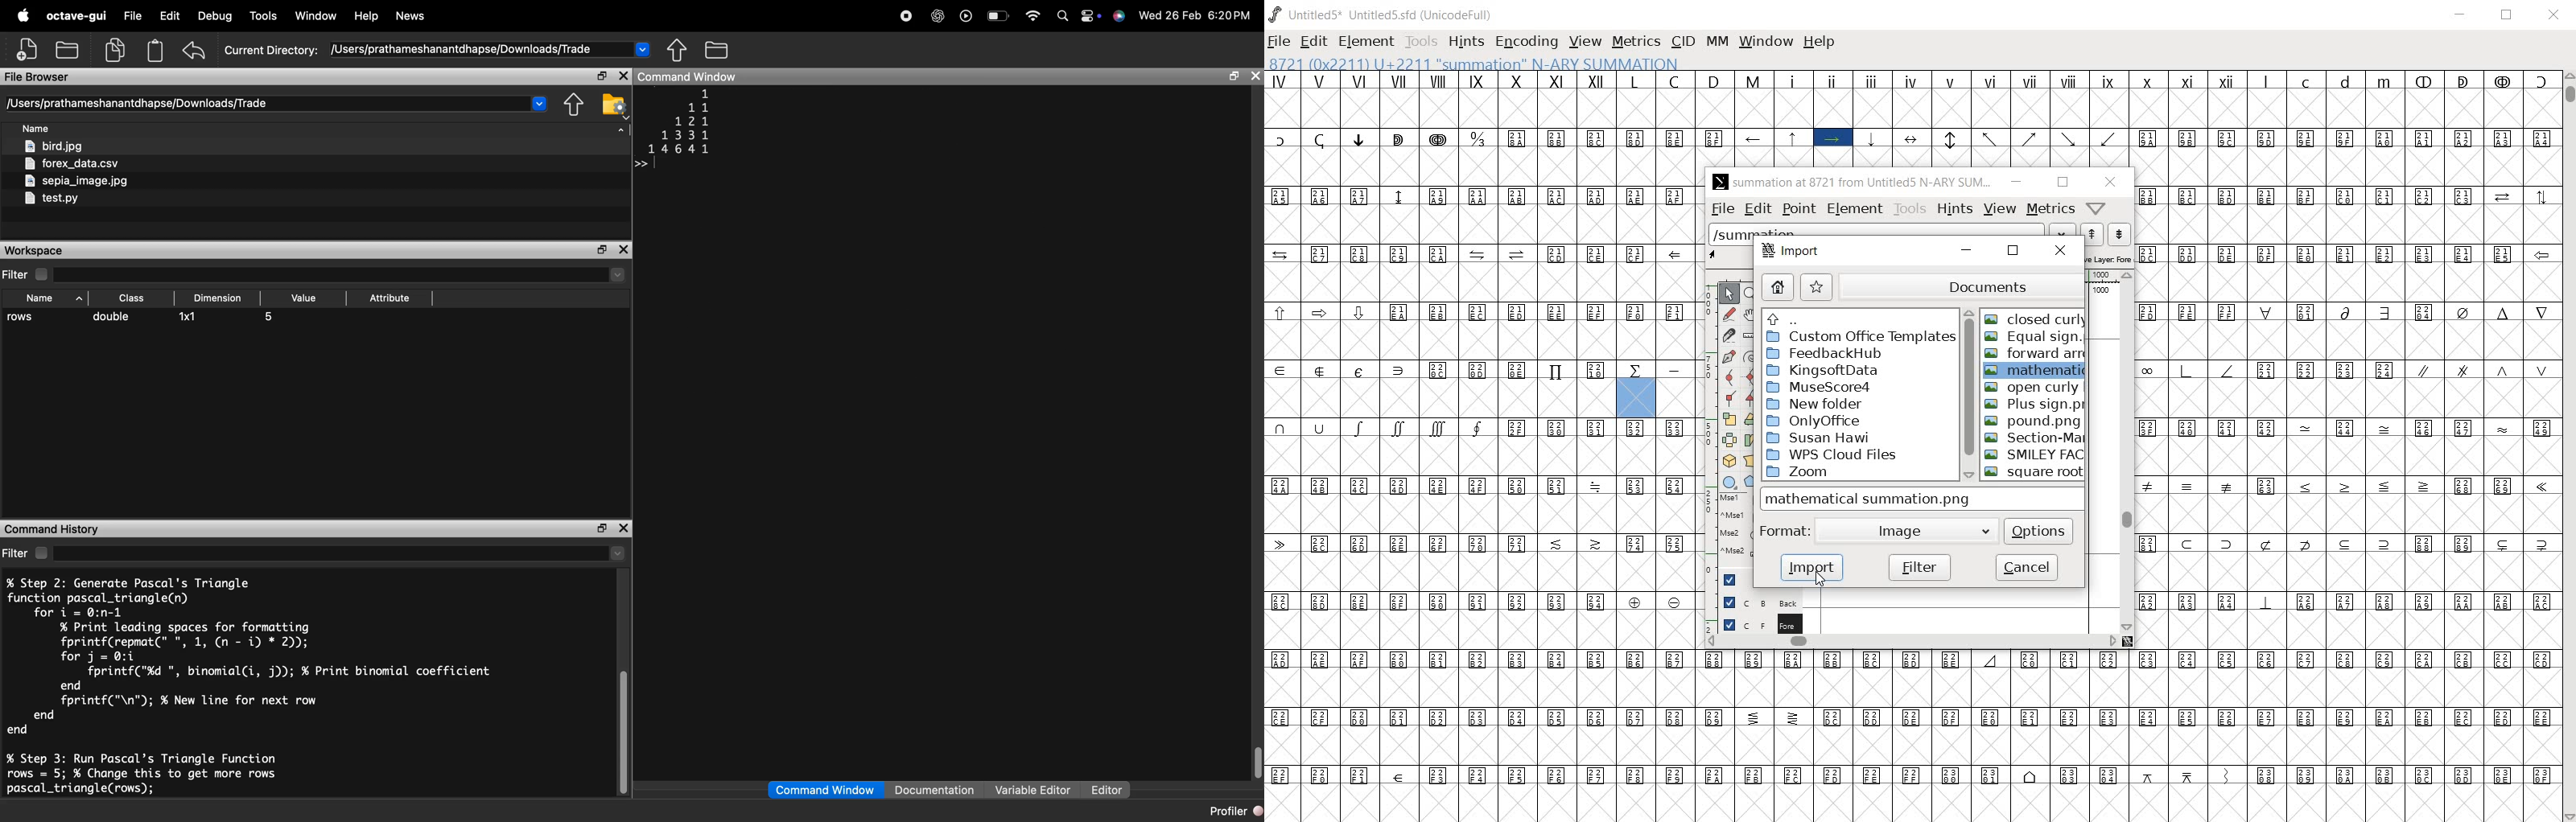 The width and height of the screenshot is (2576, 840). I want to click on home, so click(1778, 286).